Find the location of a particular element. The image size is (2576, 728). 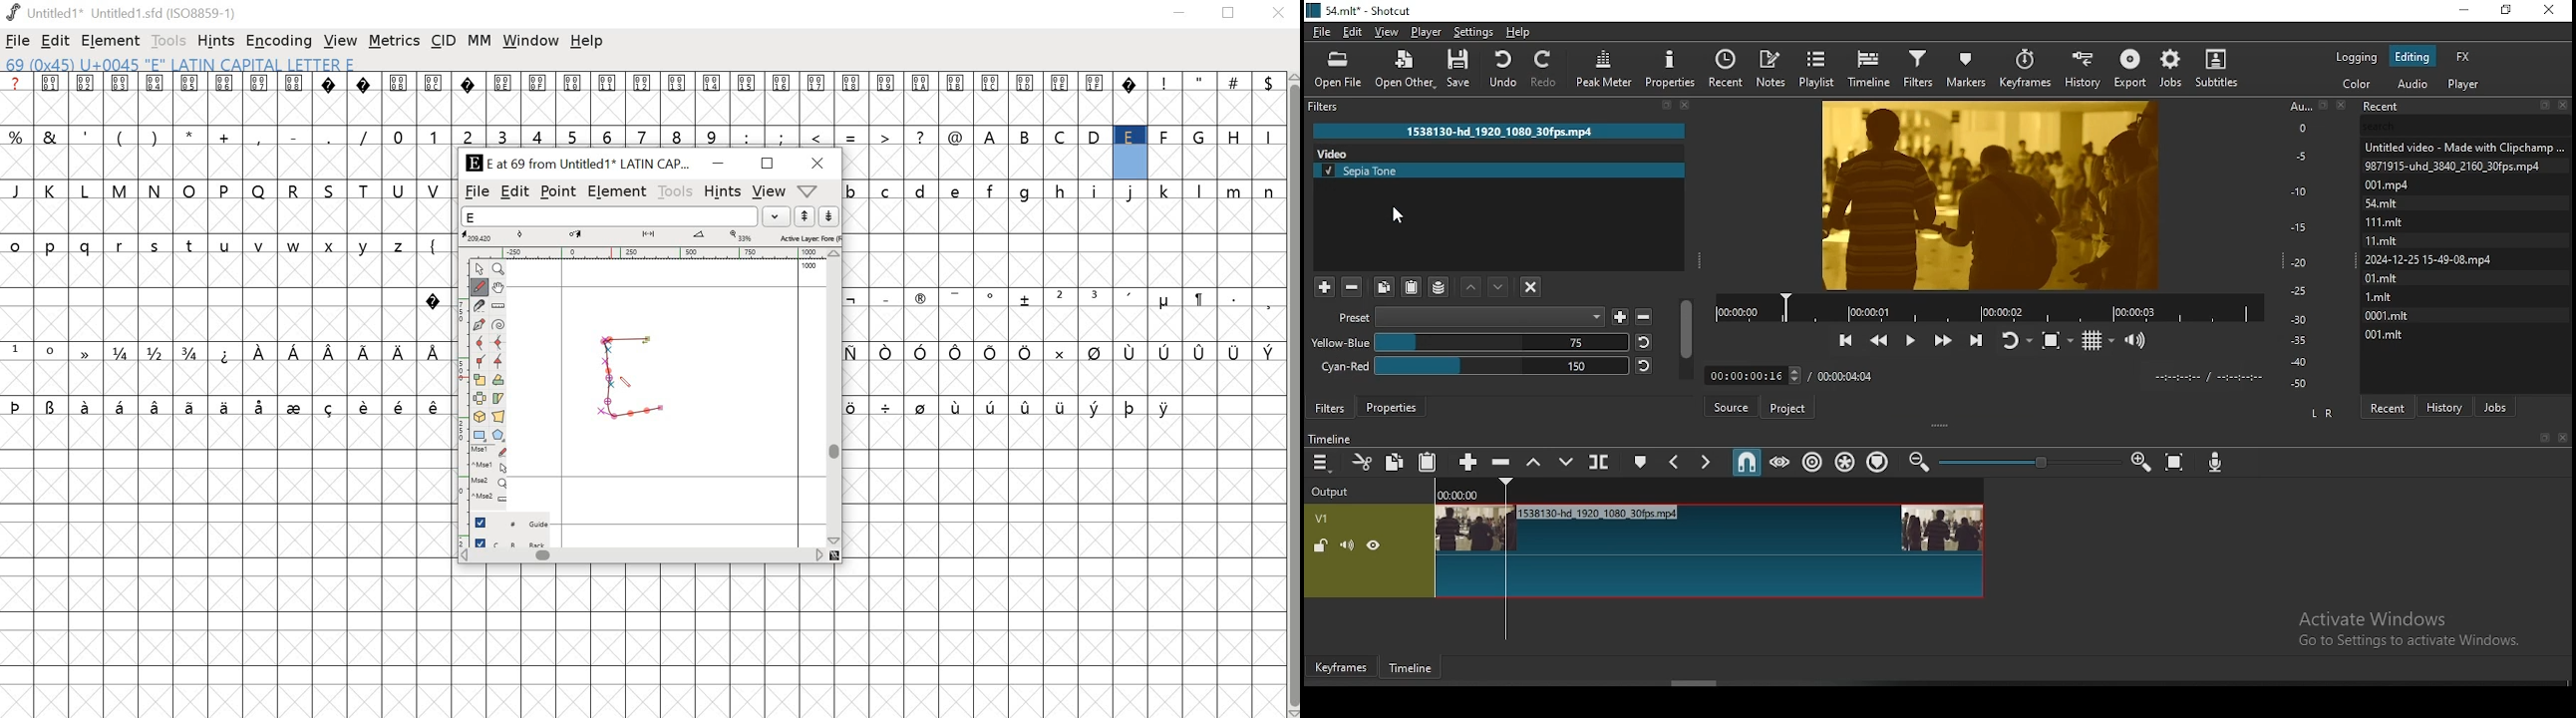

cyan-red is located at coordinates (1474, 366).